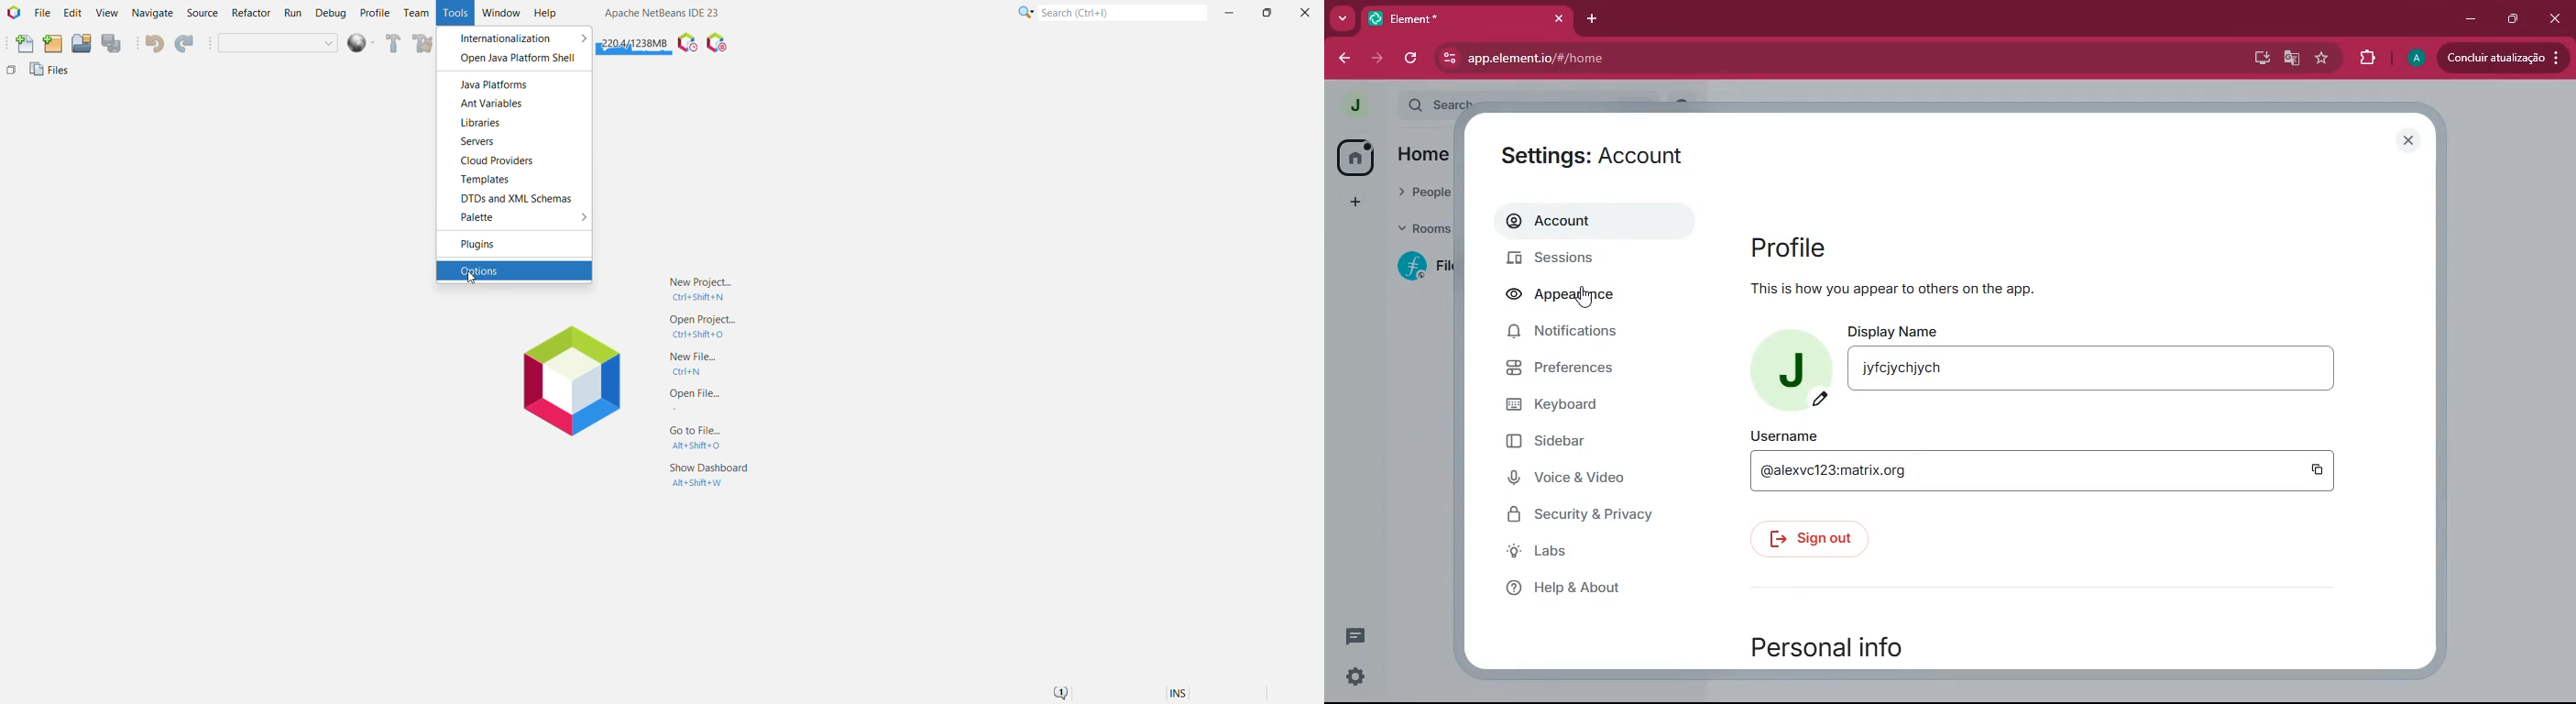  Describe the element at coordinates (52, 44) in the screenshot. I see `New Project` at that location.